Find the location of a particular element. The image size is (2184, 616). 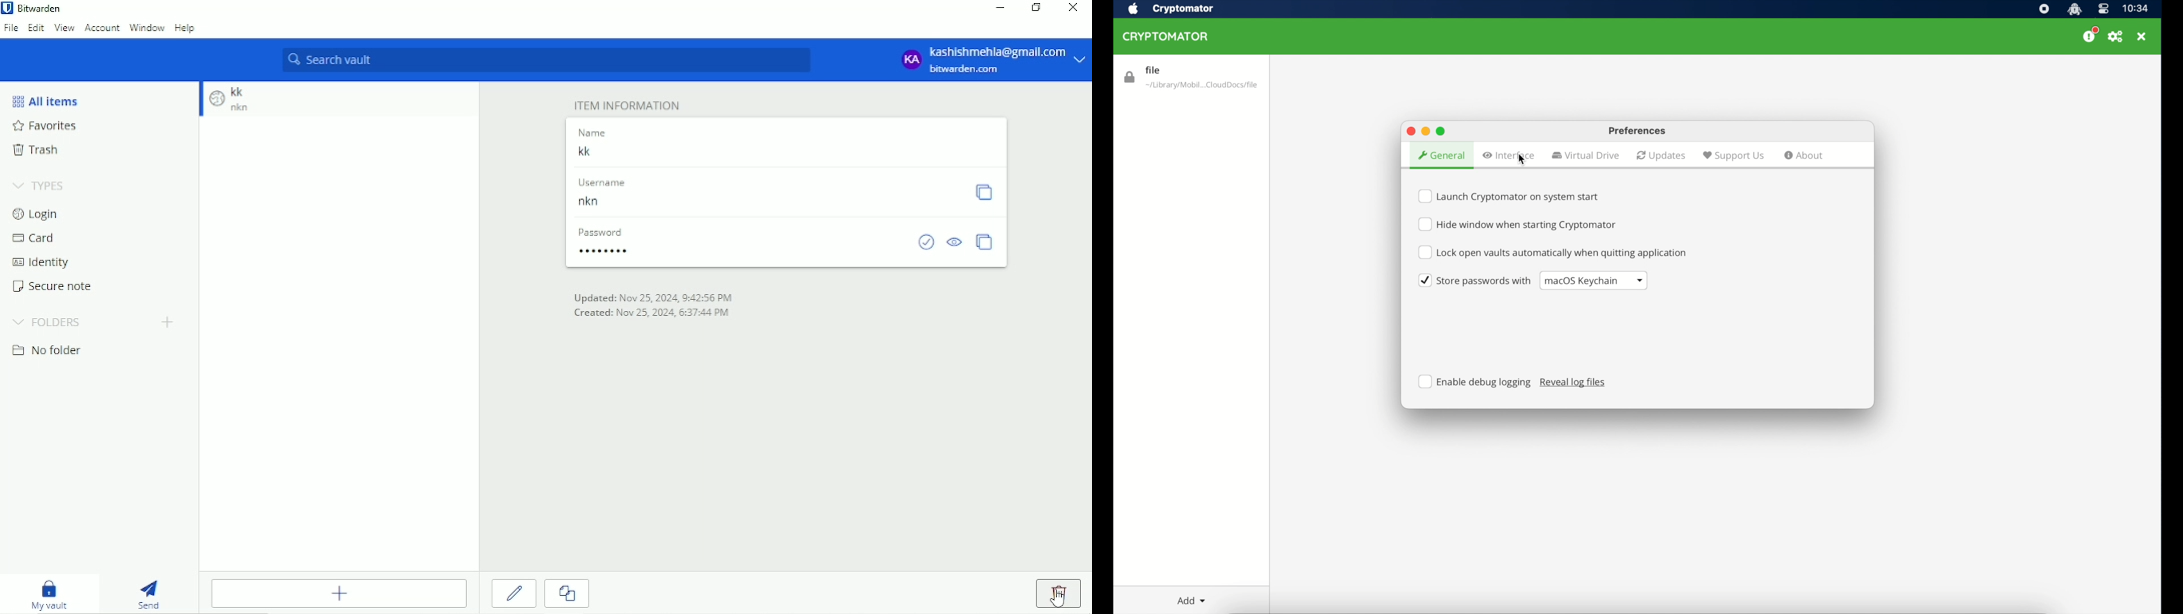

Minimize is located at coordinates (999, 8).